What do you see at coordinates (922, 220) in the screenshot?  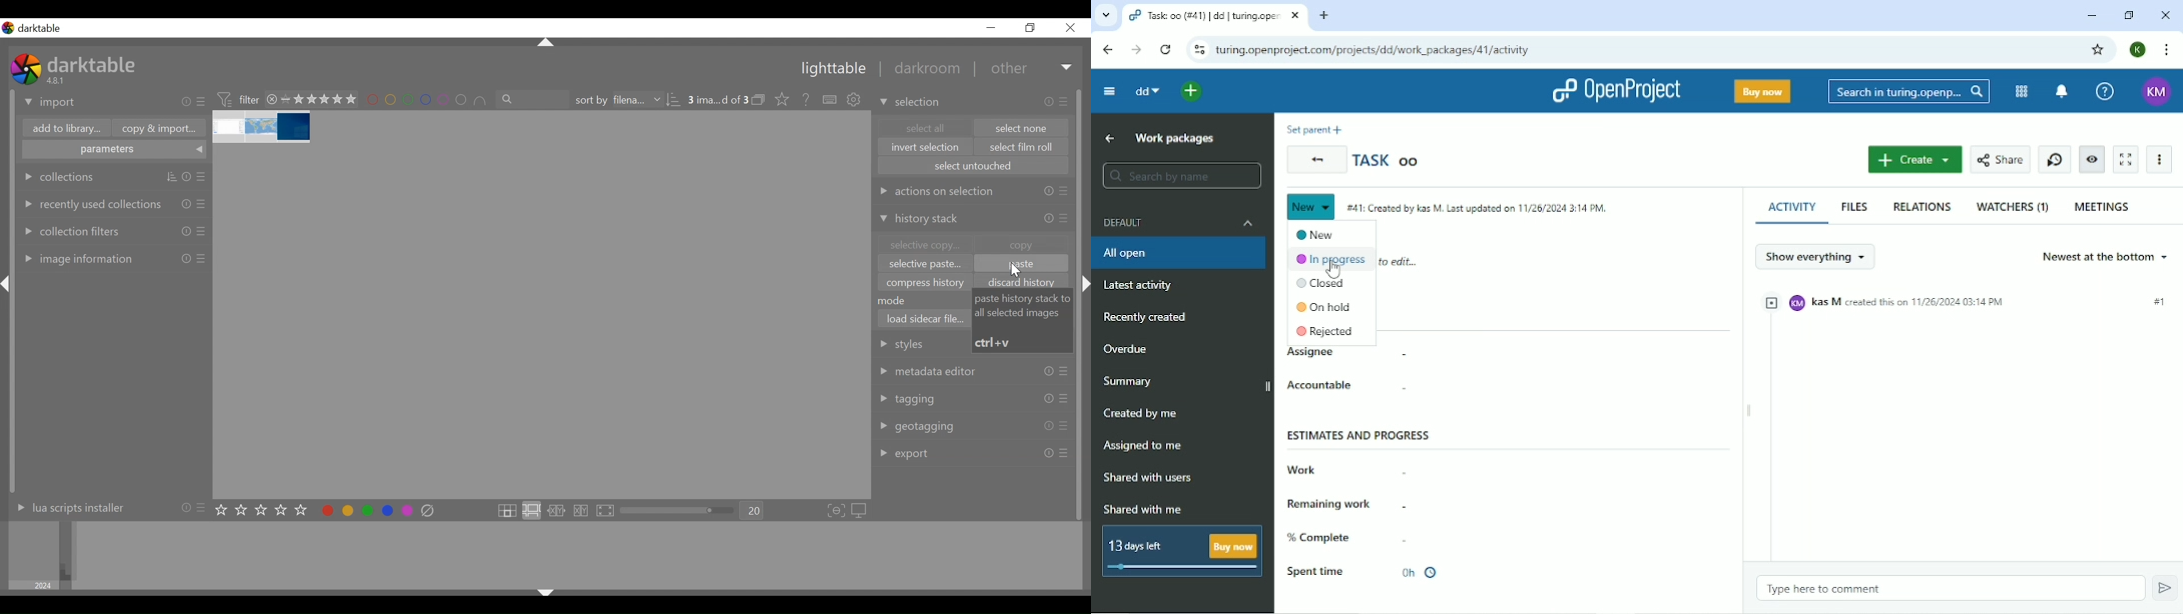 I see `history stack` at bounding box center [922, 220].